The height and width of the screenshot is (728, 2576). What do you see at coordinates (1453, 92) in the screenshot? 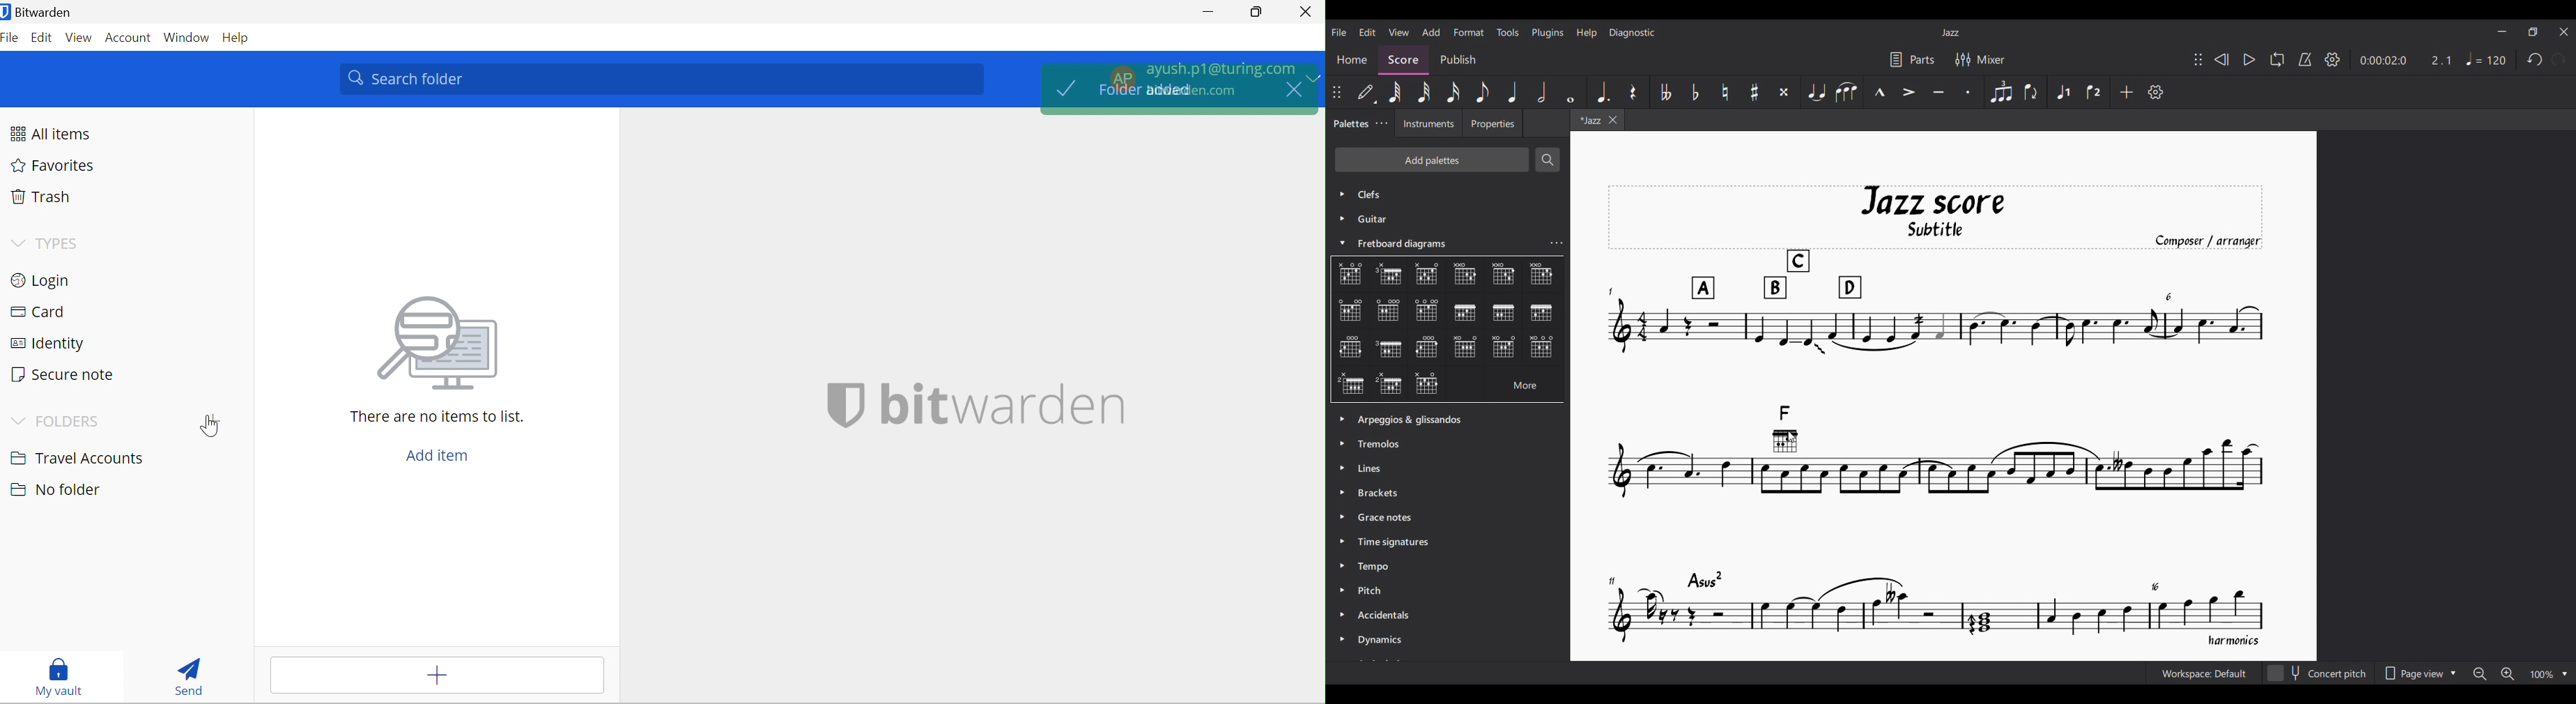
I see `16th note` at bounding box center [1453, 92].